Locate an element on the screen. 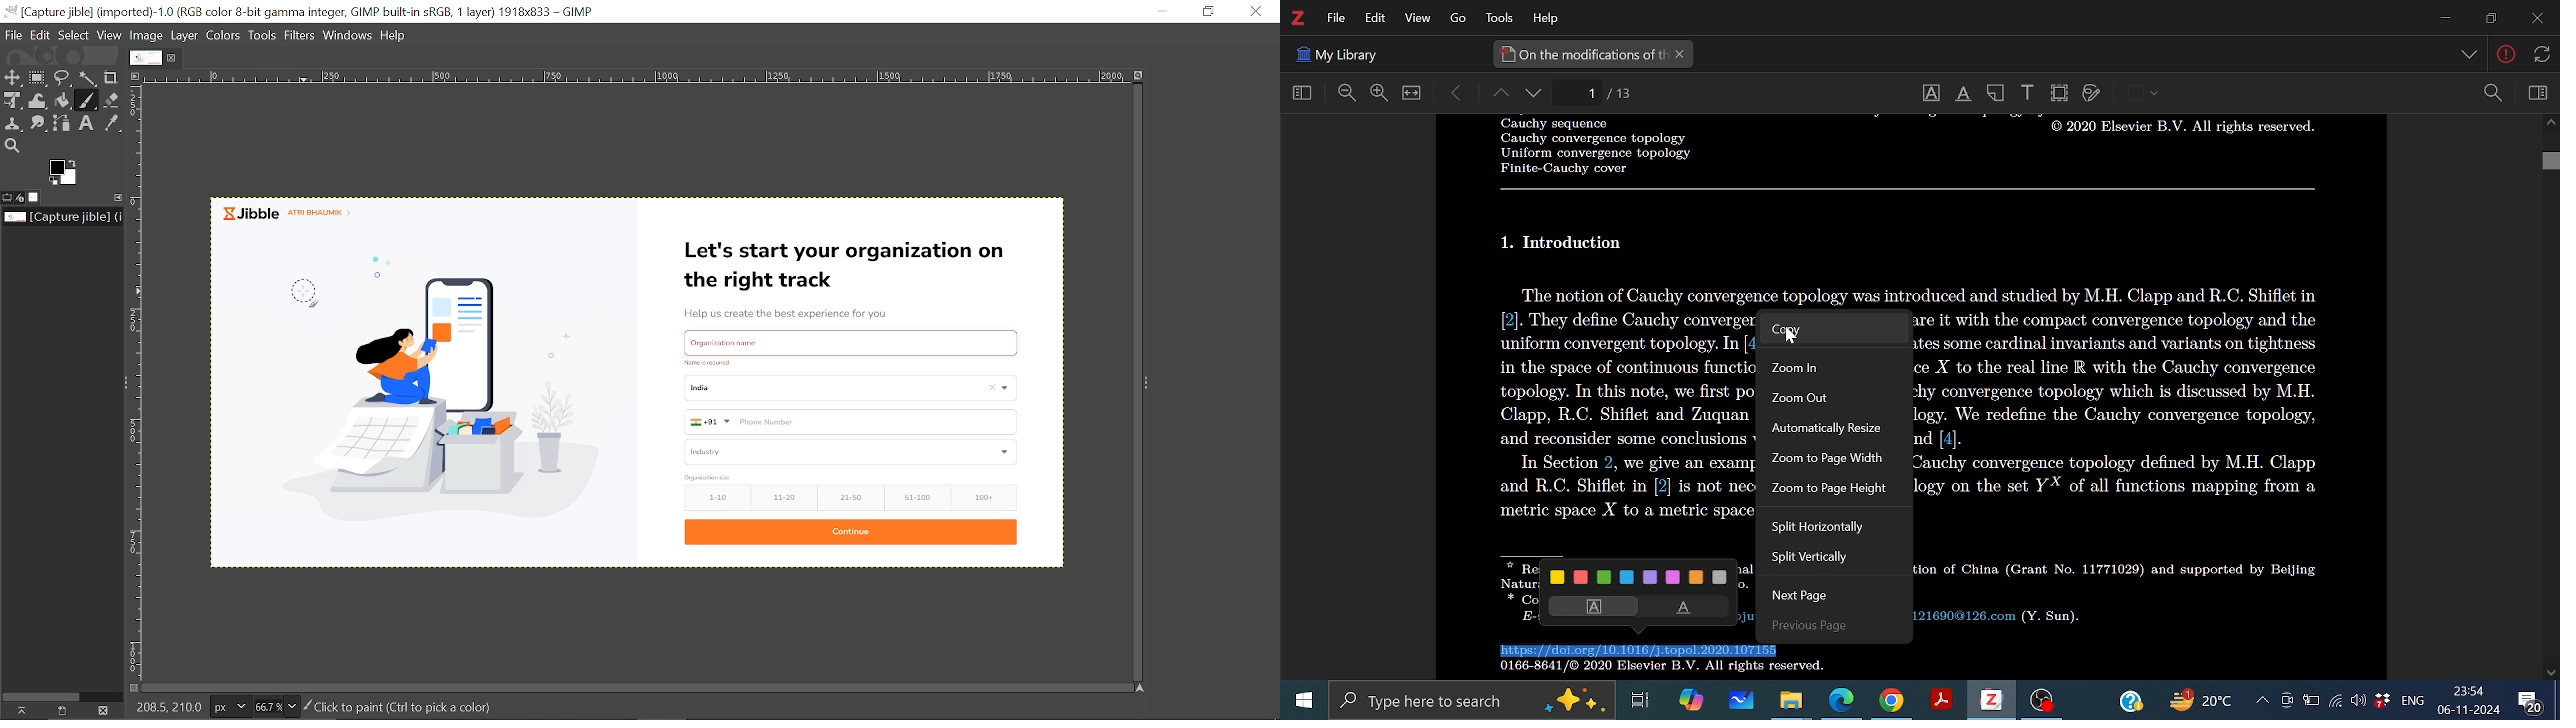 This screenshot has height=728, width=2576. Close current tab is located at coordinates (1681, 55).